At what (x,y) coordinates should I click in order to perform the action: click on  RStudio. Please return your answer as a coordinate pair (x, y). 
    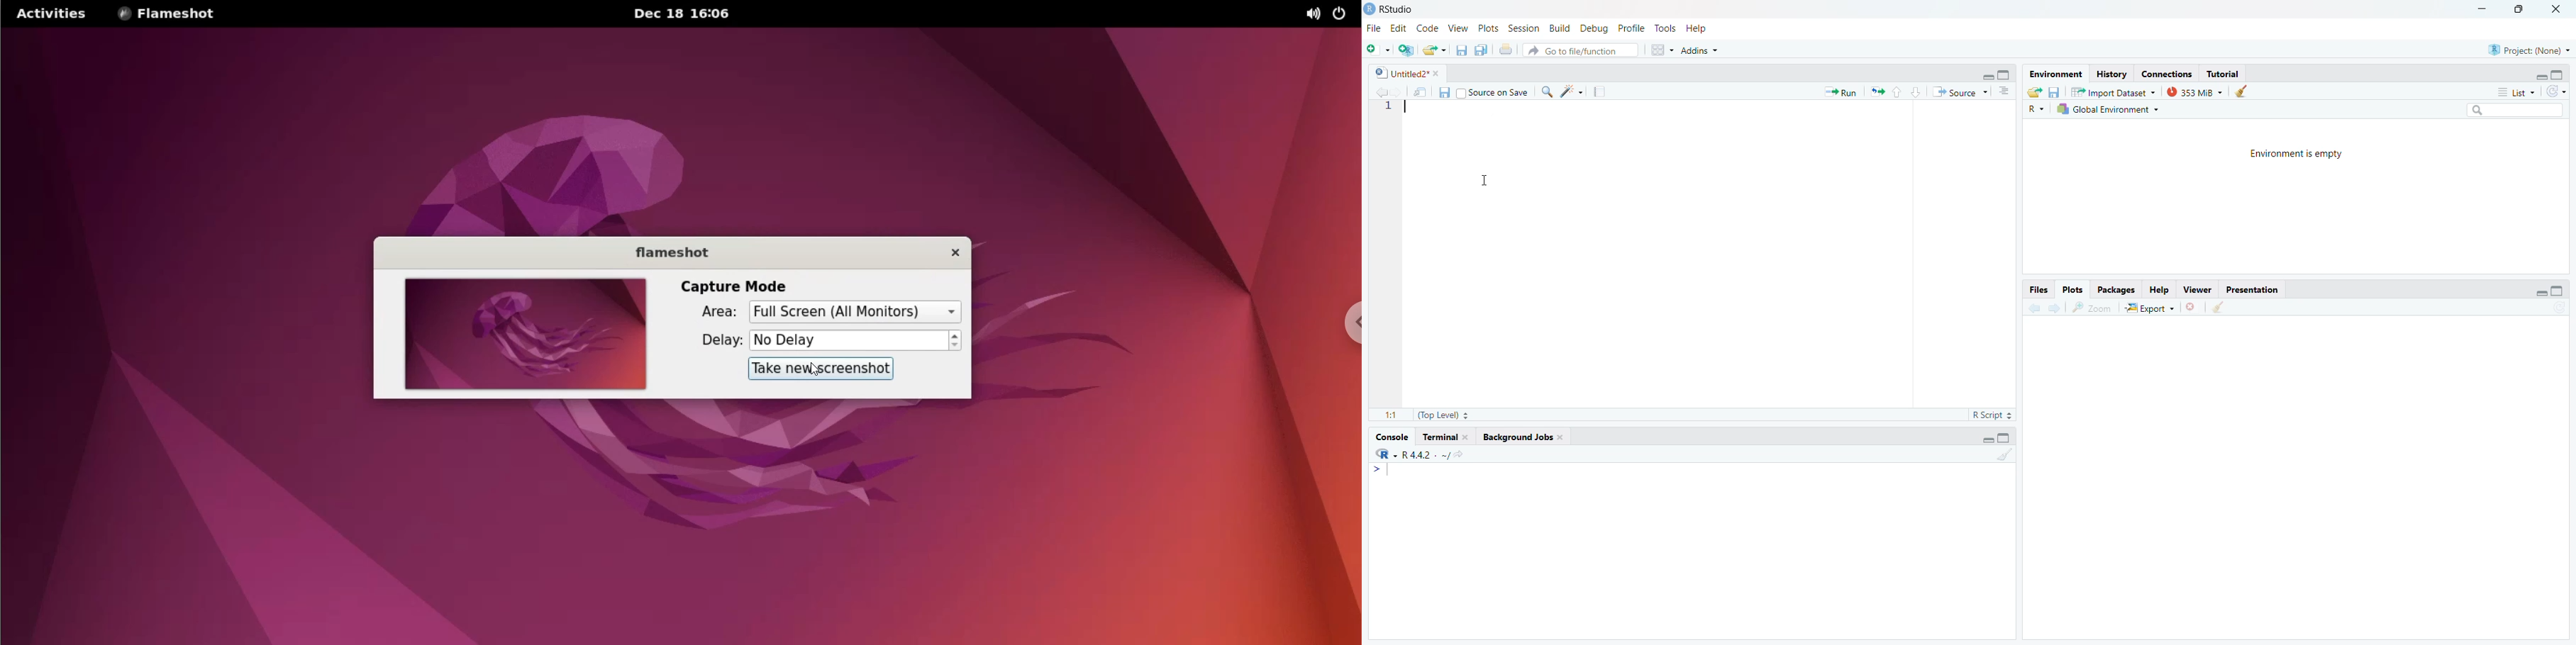
    Looking at the image, I should click on (1392, 8).